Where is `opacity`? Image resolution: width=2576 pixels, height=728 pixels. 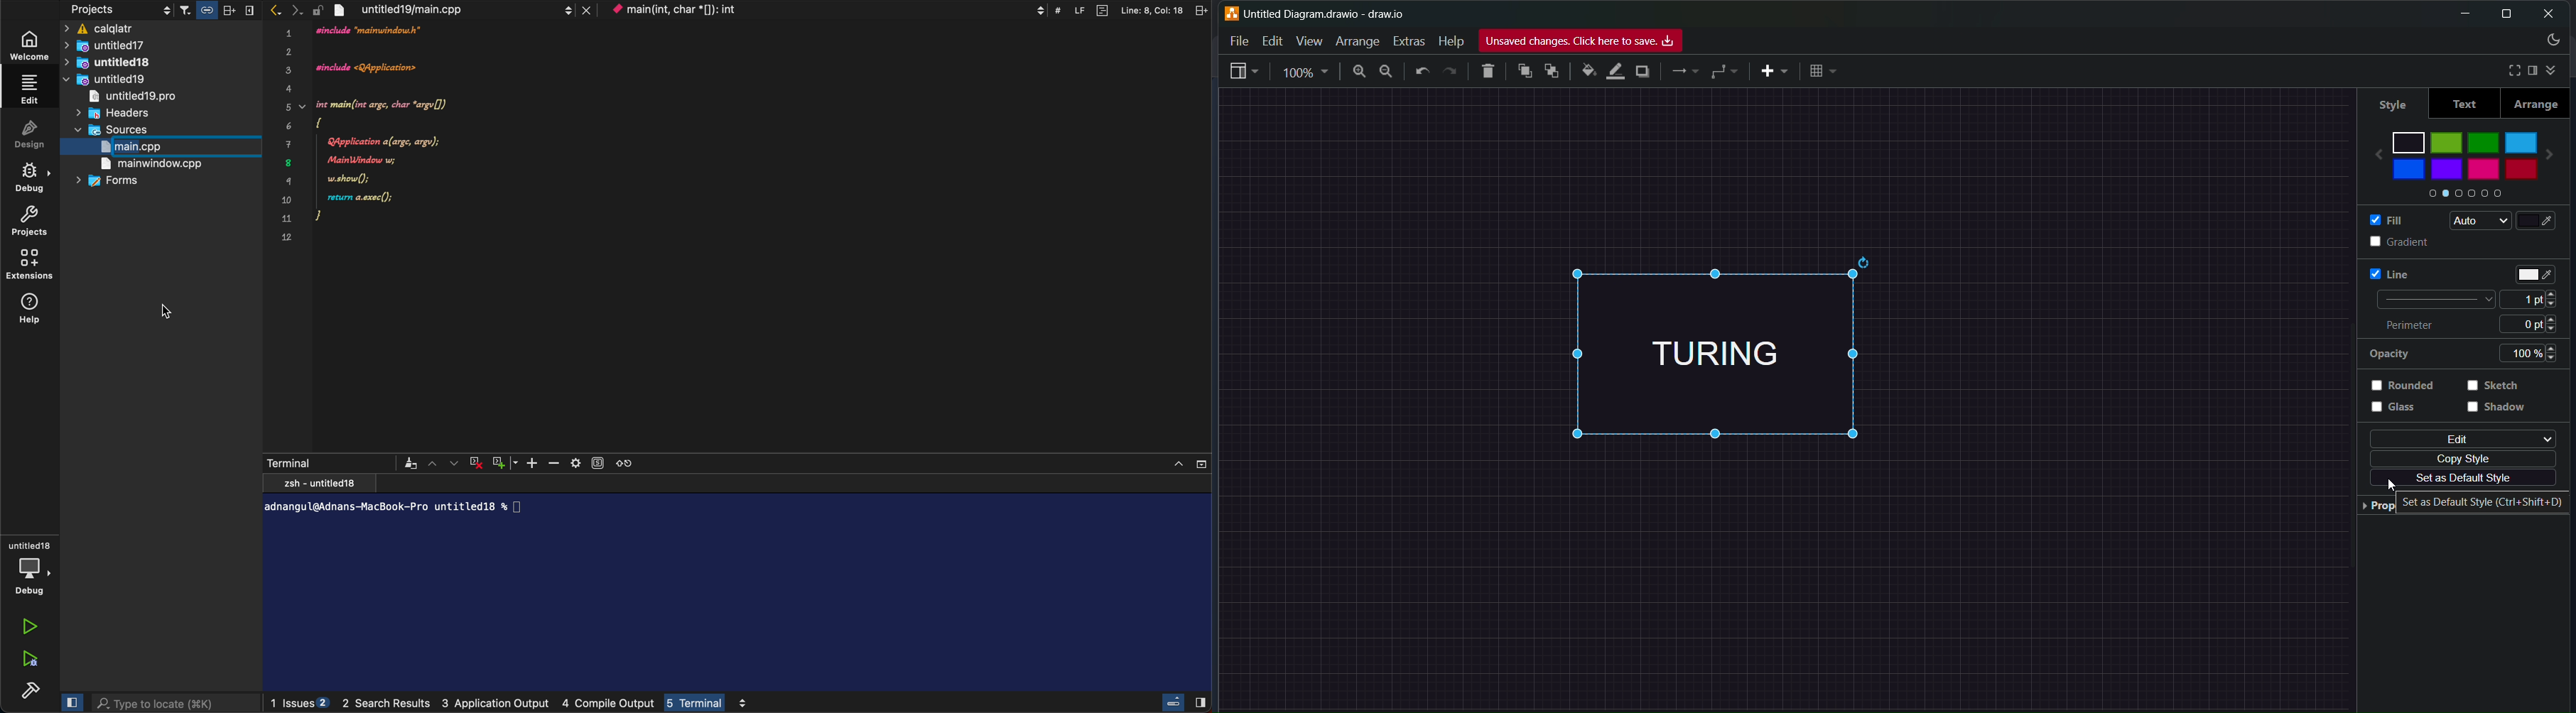 opacity is located at coordinates (2388, 354).